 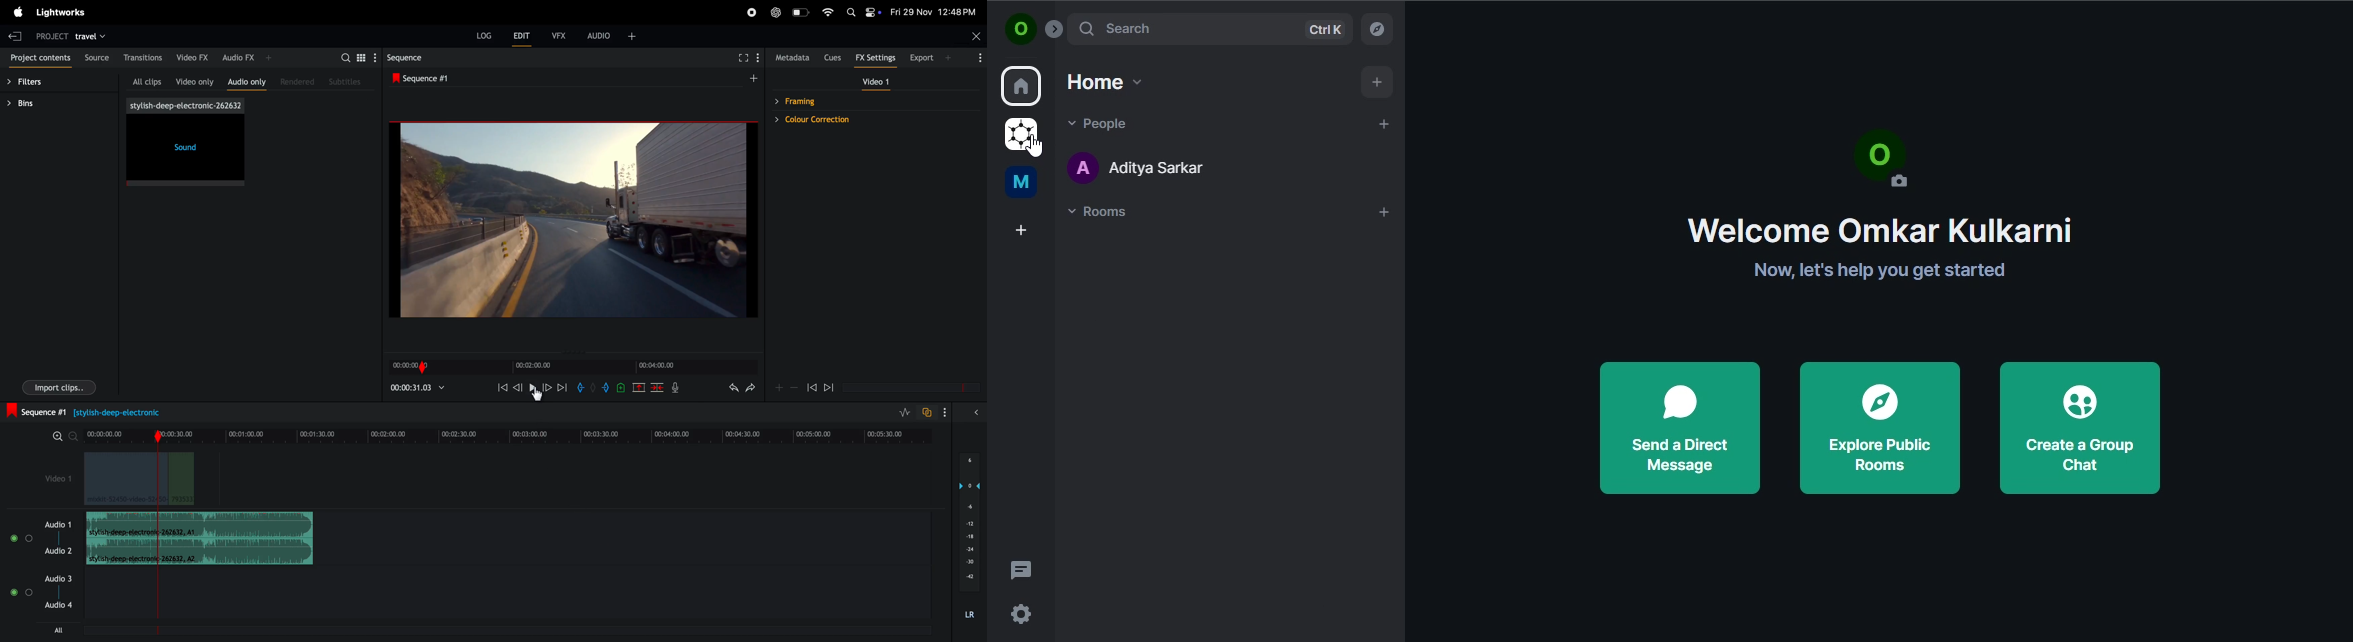 I want to click on options, so click(x=976, y=59).